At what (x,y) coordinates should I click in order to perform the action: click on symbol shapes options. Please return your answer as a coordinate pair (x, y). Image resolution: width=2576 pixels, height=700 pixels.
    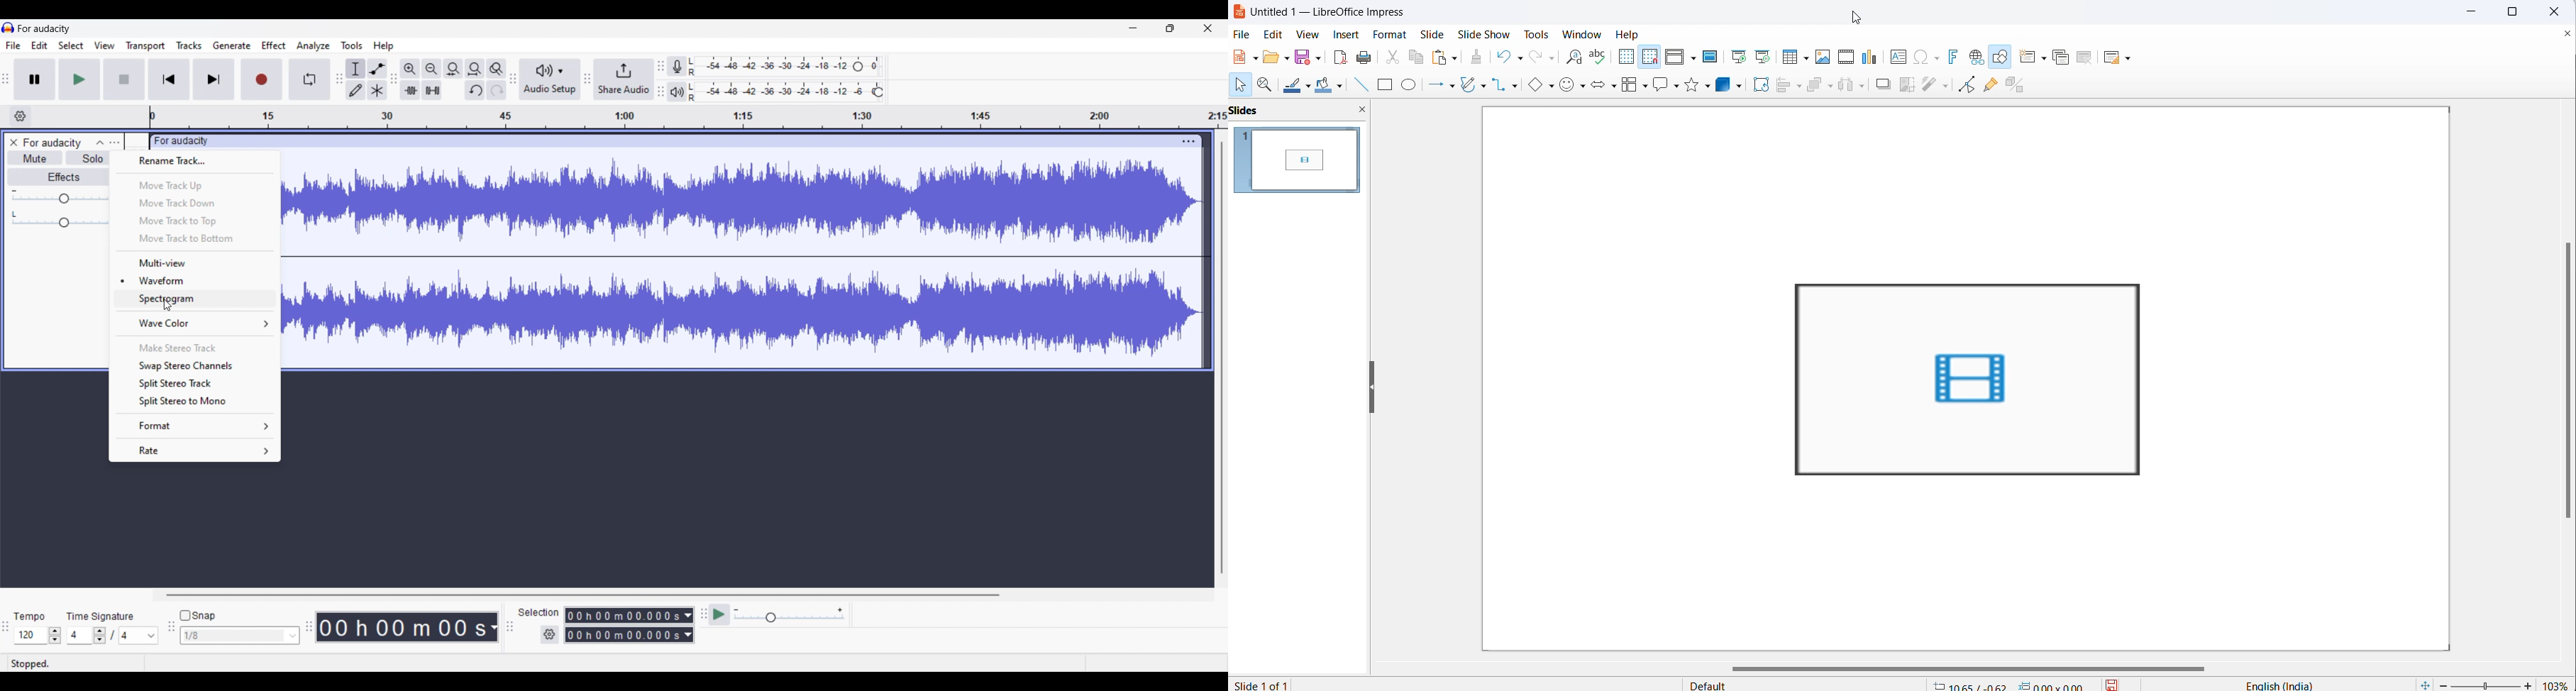
    Looking at the image, I should click on (1582, 87).